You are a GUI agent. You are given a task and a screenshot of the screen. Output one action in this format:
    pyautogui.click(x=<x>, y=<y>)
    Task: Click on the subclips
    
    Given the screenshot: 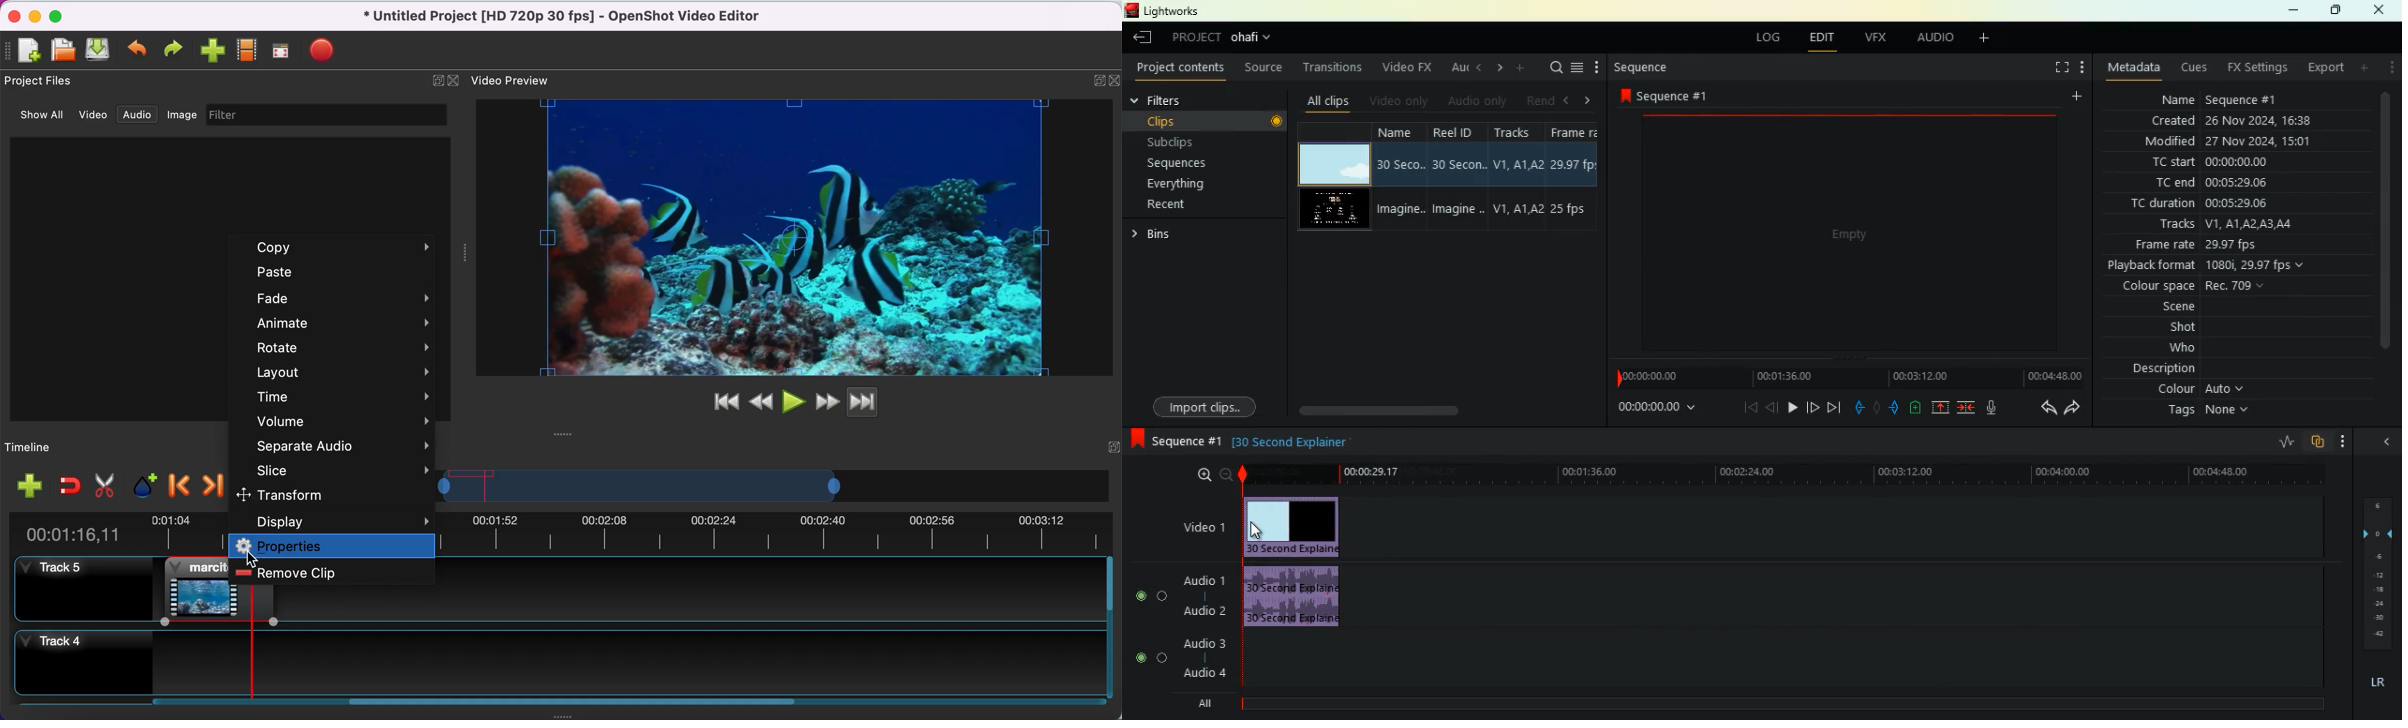 What is the action you would take?
    pyautogui.click(x=1186, y=142)
    